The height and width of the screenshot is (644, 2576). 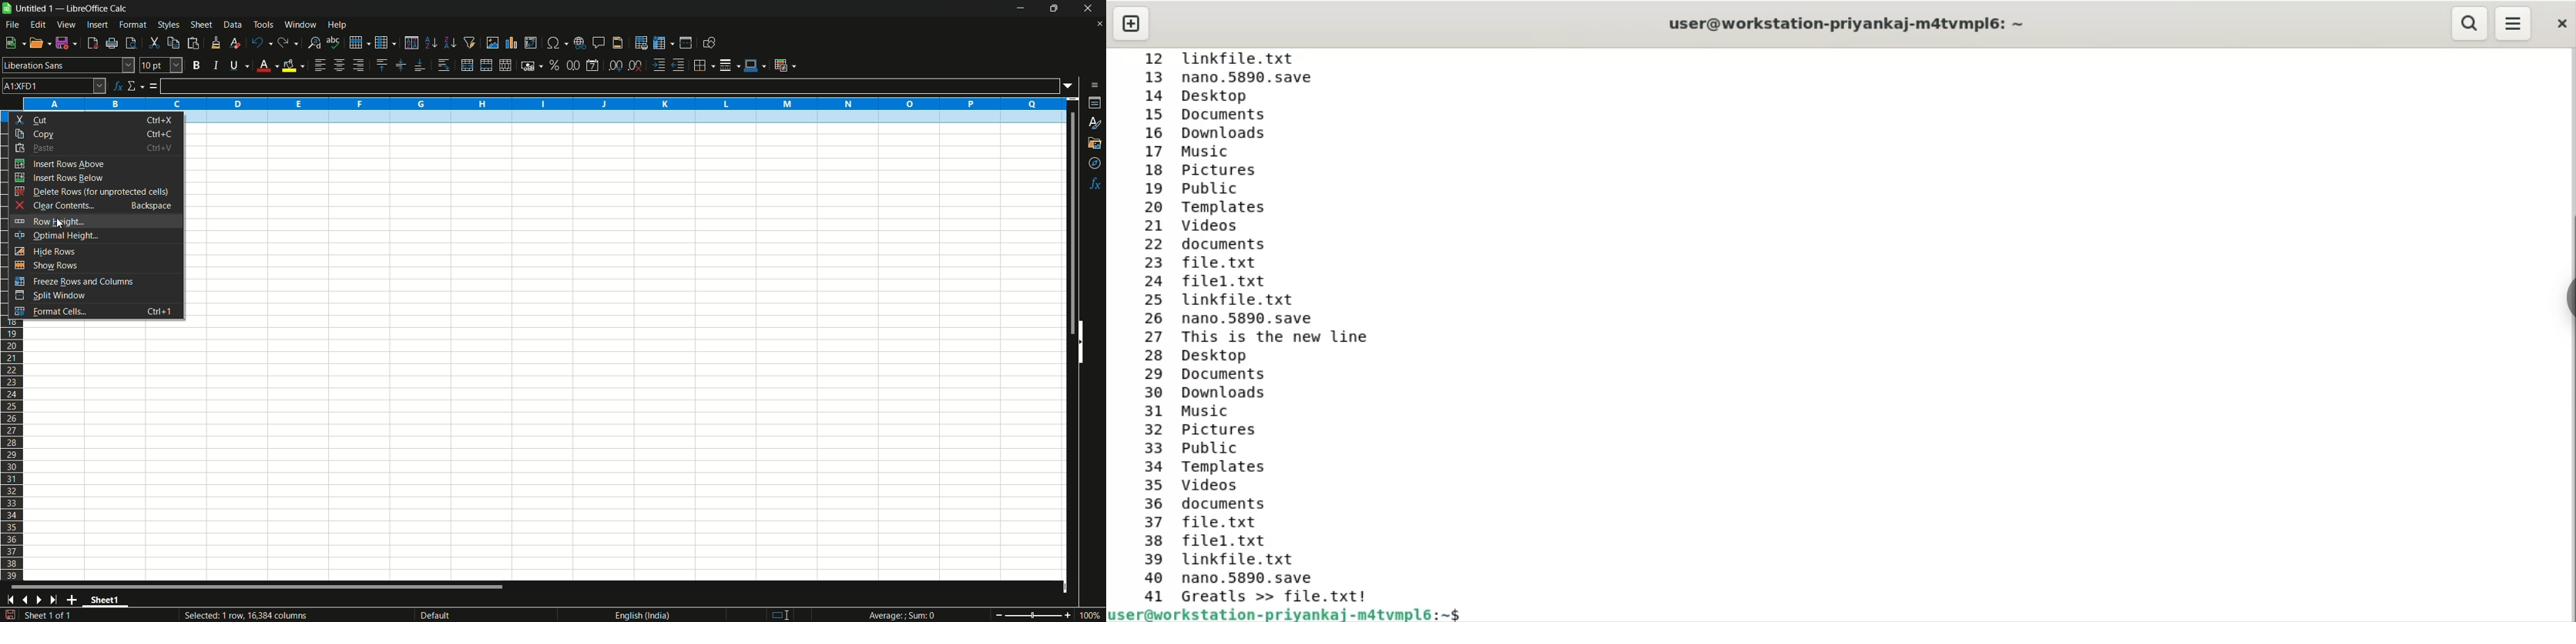 I want to click on format as date, so click(x=592, y=66).